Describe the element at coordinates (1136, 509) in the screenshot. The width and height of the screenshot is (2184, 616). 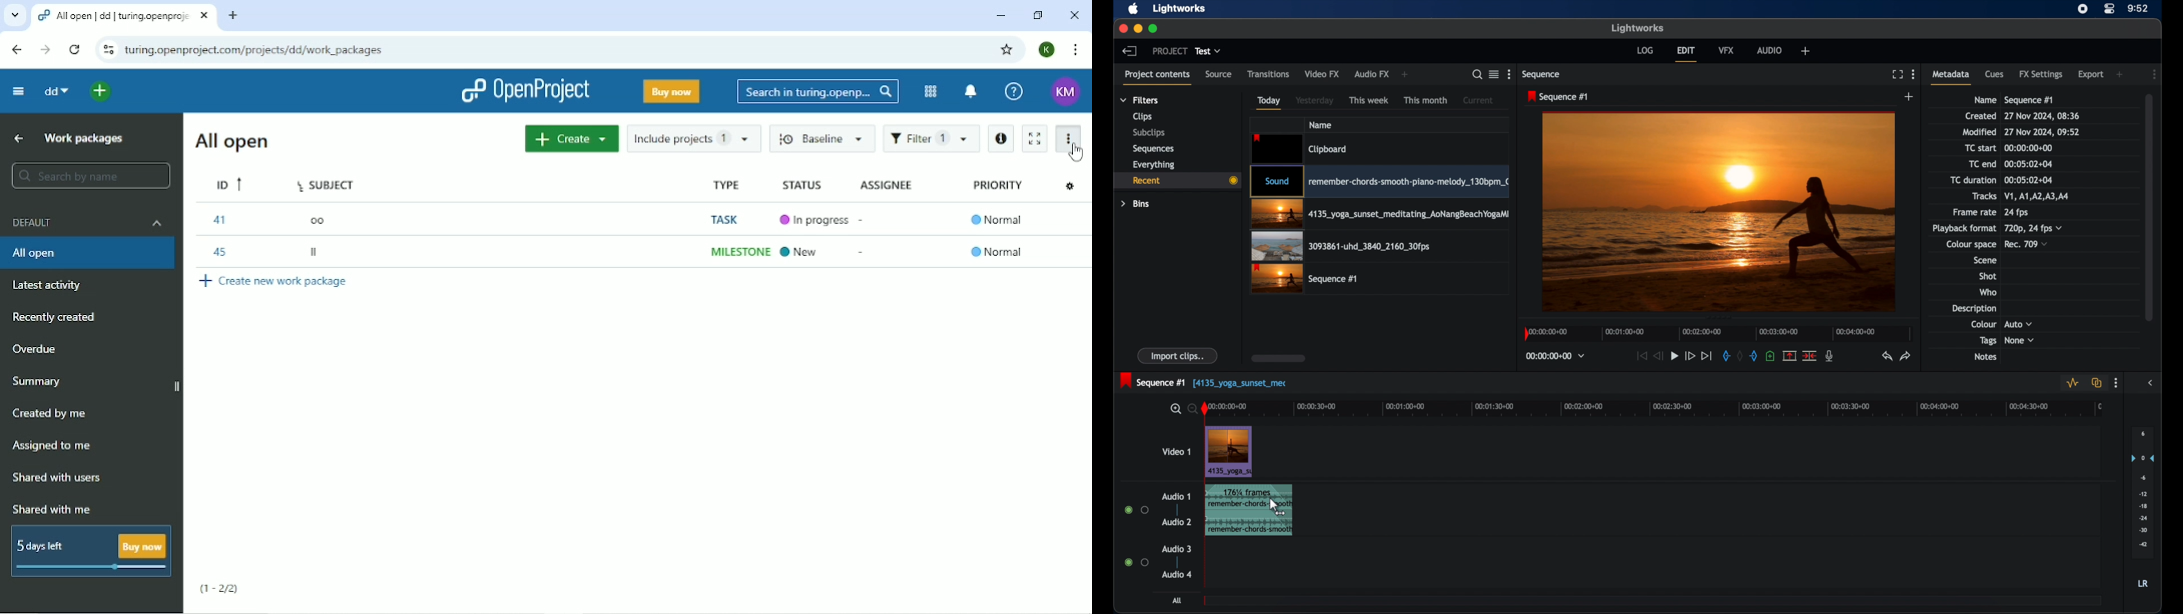
I see `radio buttons` at that location.